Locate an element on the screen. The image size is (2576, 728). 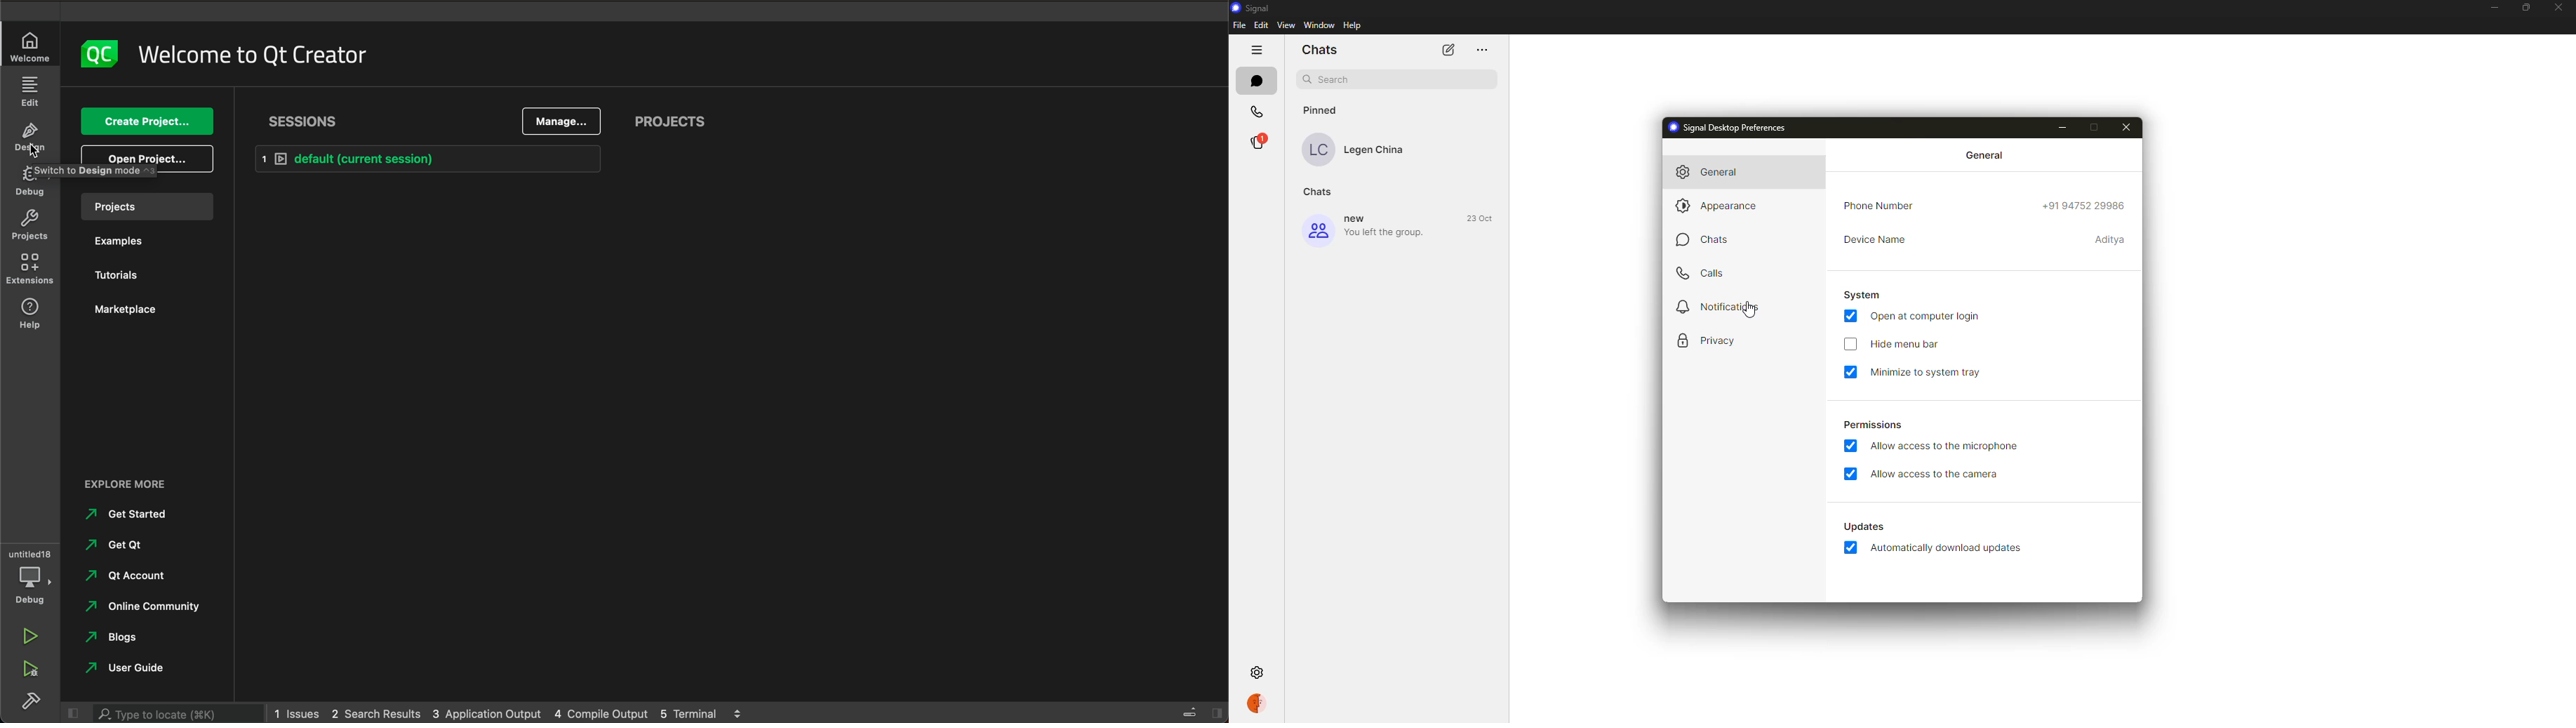
general is located at coordinates (1707, 173).